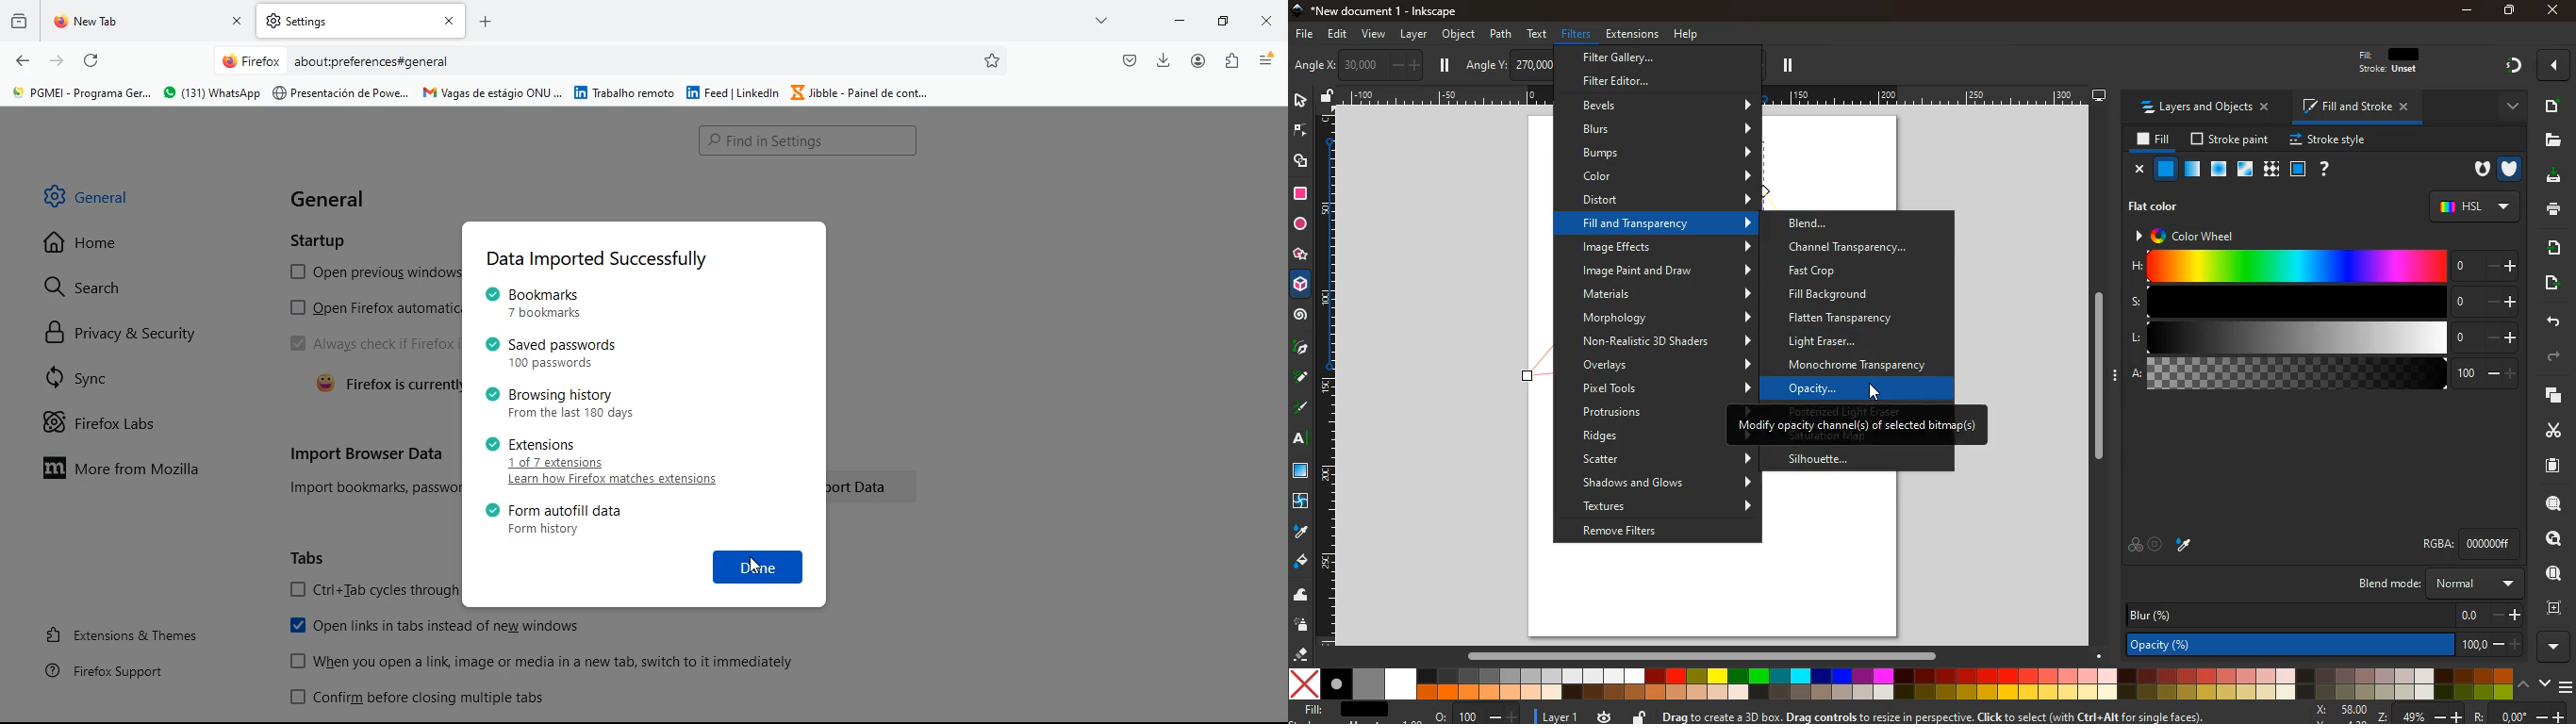  What do you see at coordinates (993, 60) in the screenshot?
I see `favorites` at bounding box center [993, 60].